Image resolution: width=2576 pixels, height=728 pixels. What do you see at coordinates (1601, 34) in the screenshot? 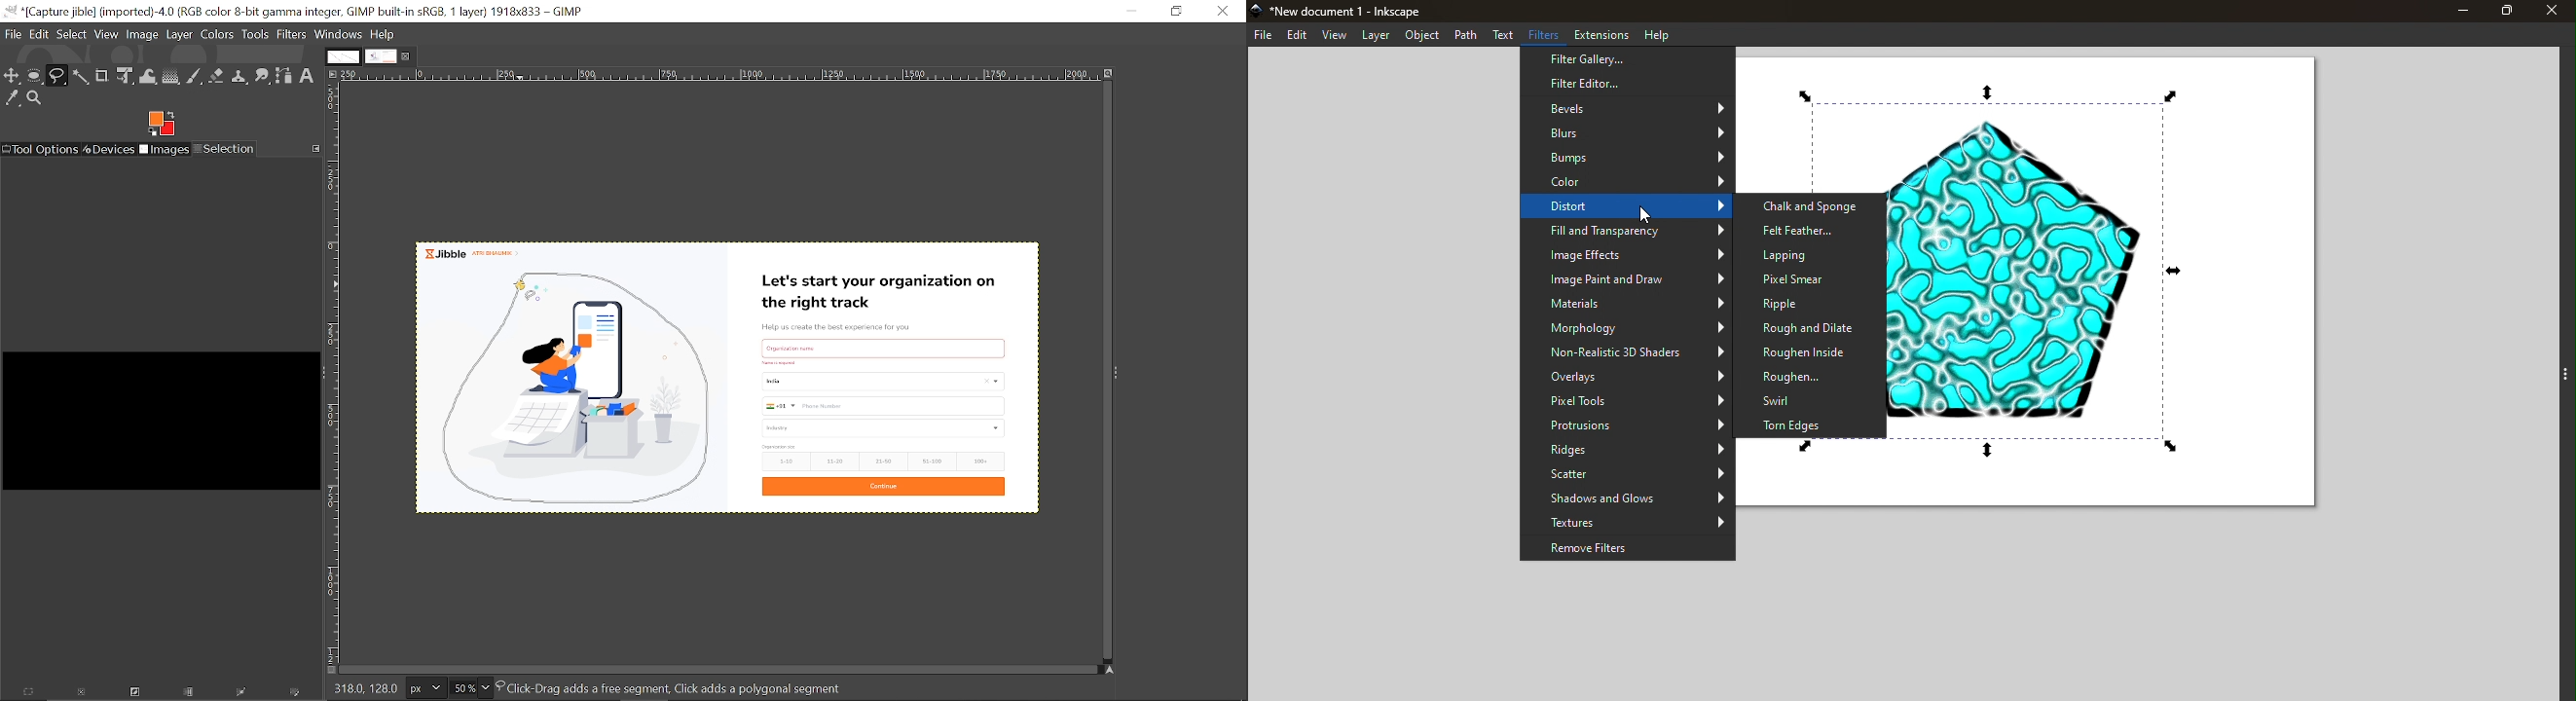
I see `Extensions` at bounding box center [1601, 34].